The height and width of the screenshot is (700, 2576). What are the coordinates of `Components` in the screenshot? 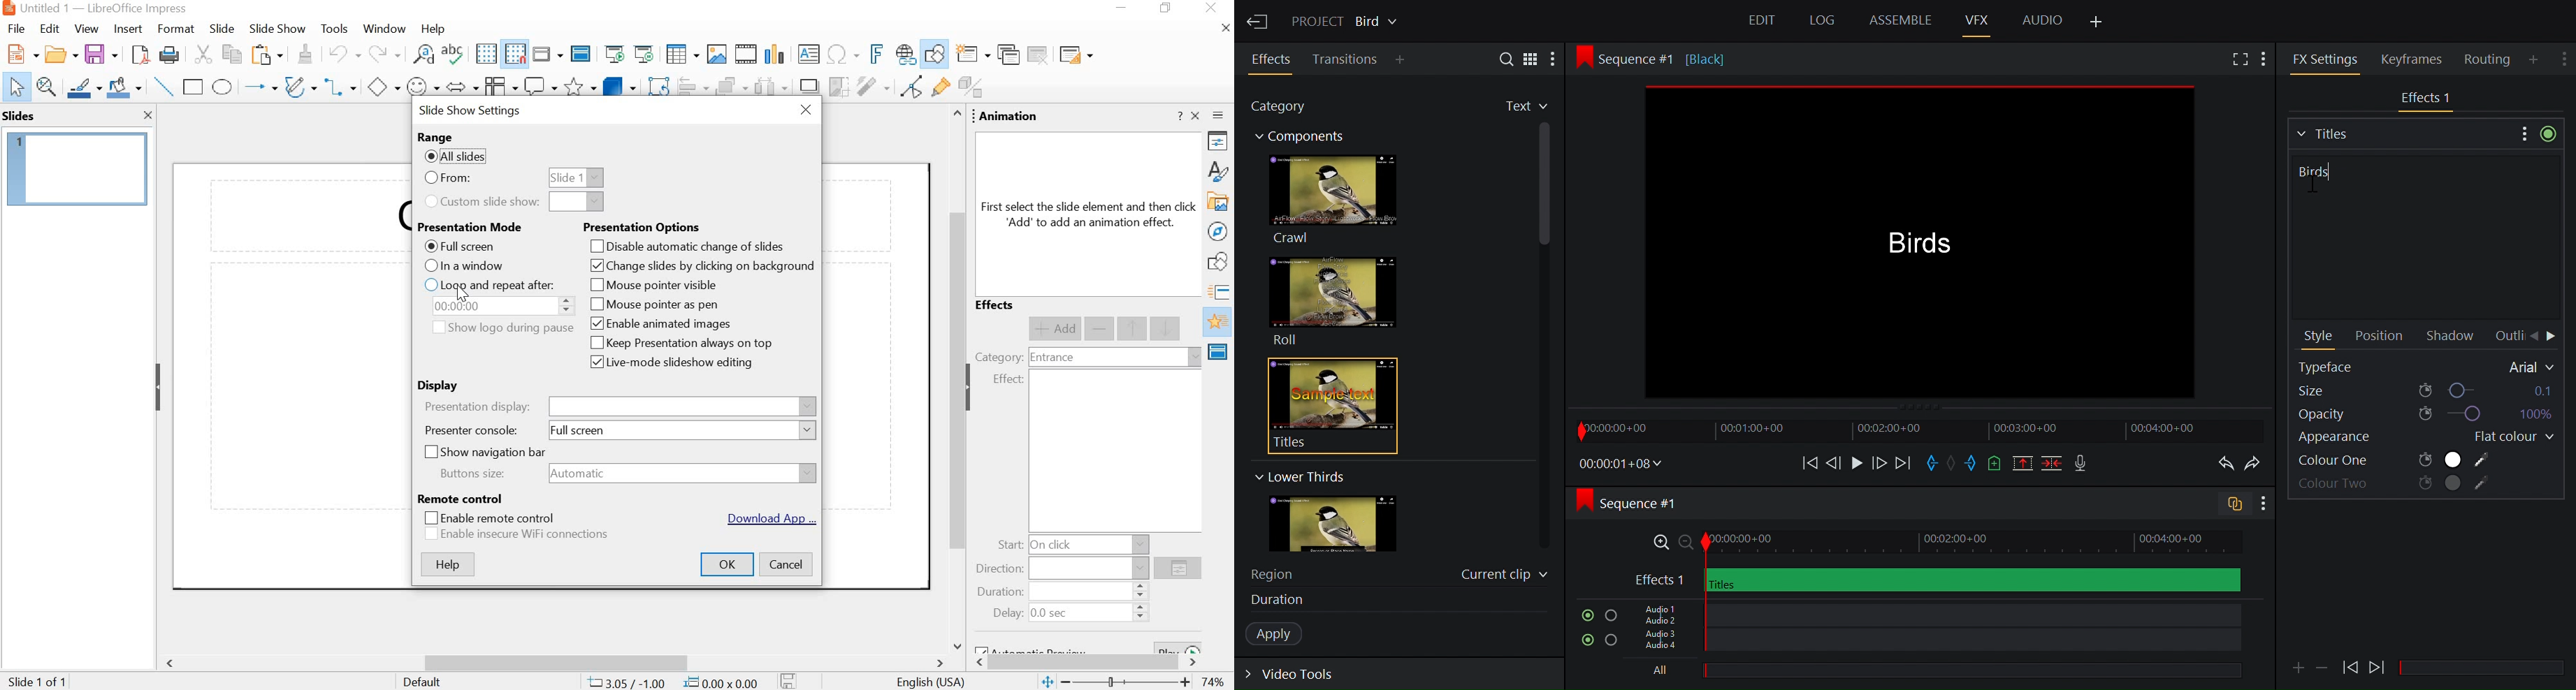 It's located at (1306, 138).